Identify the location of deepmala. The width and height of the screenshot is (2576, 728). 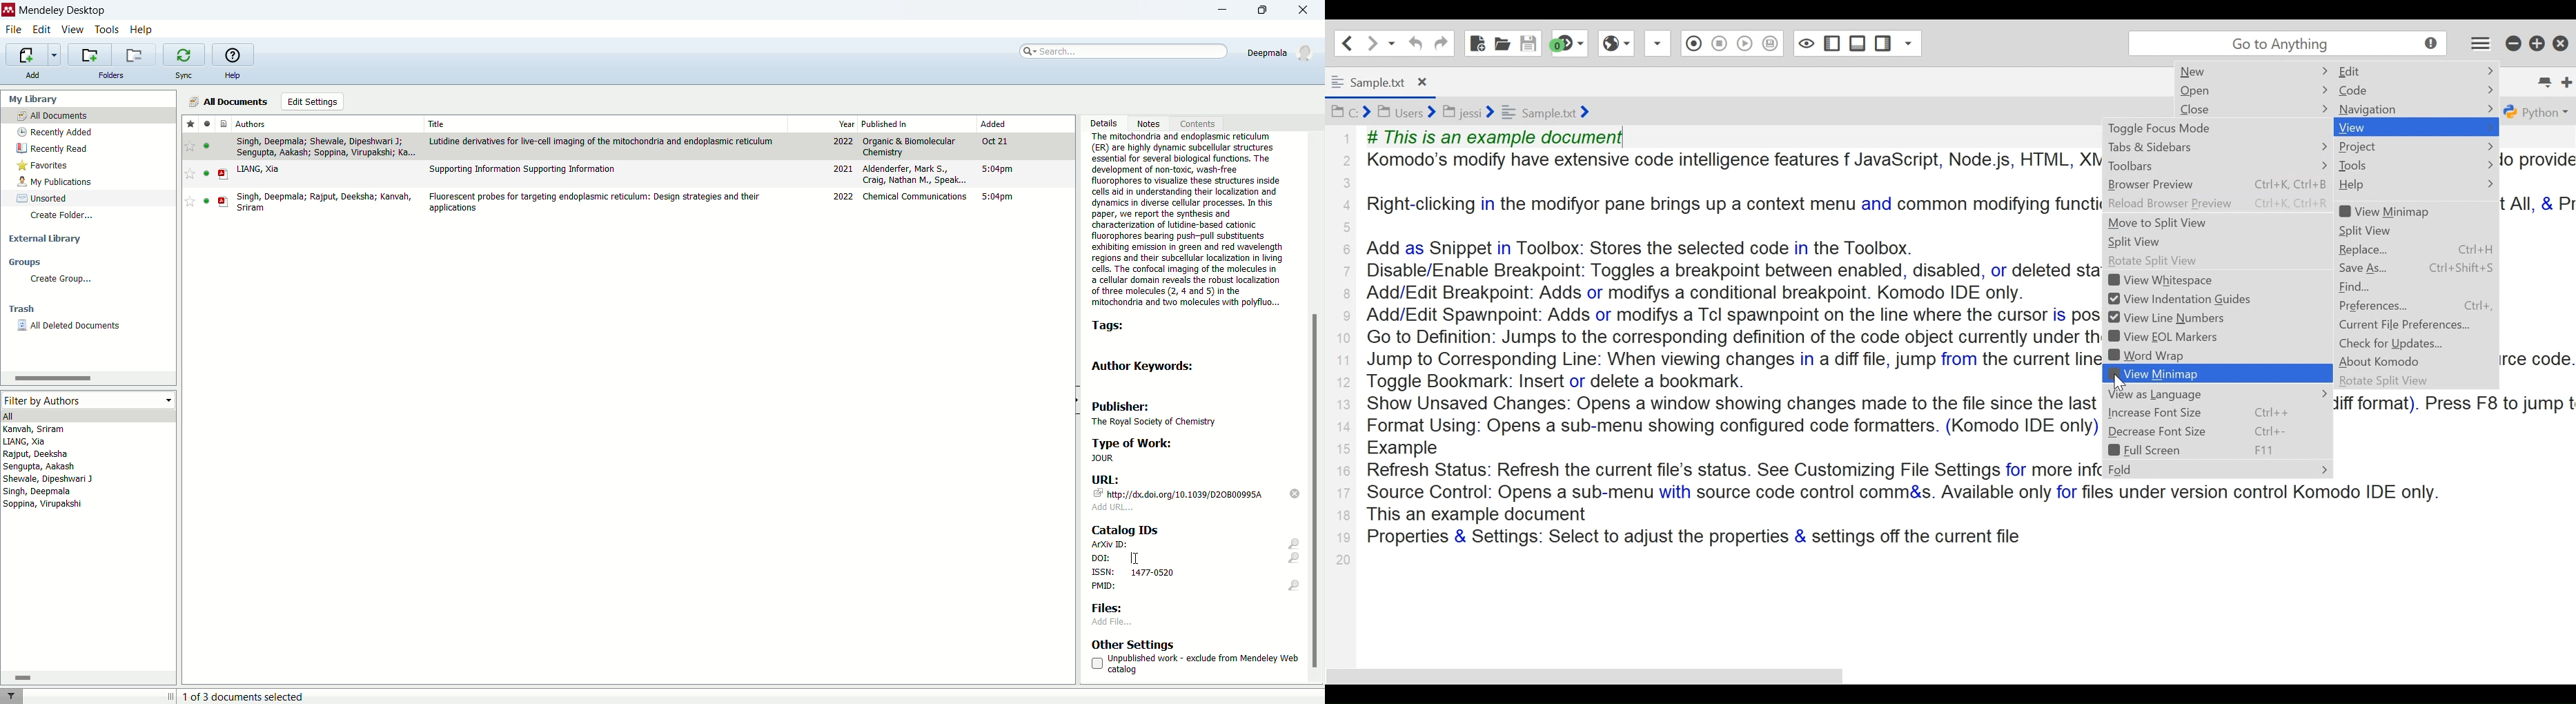
(1282, 52).